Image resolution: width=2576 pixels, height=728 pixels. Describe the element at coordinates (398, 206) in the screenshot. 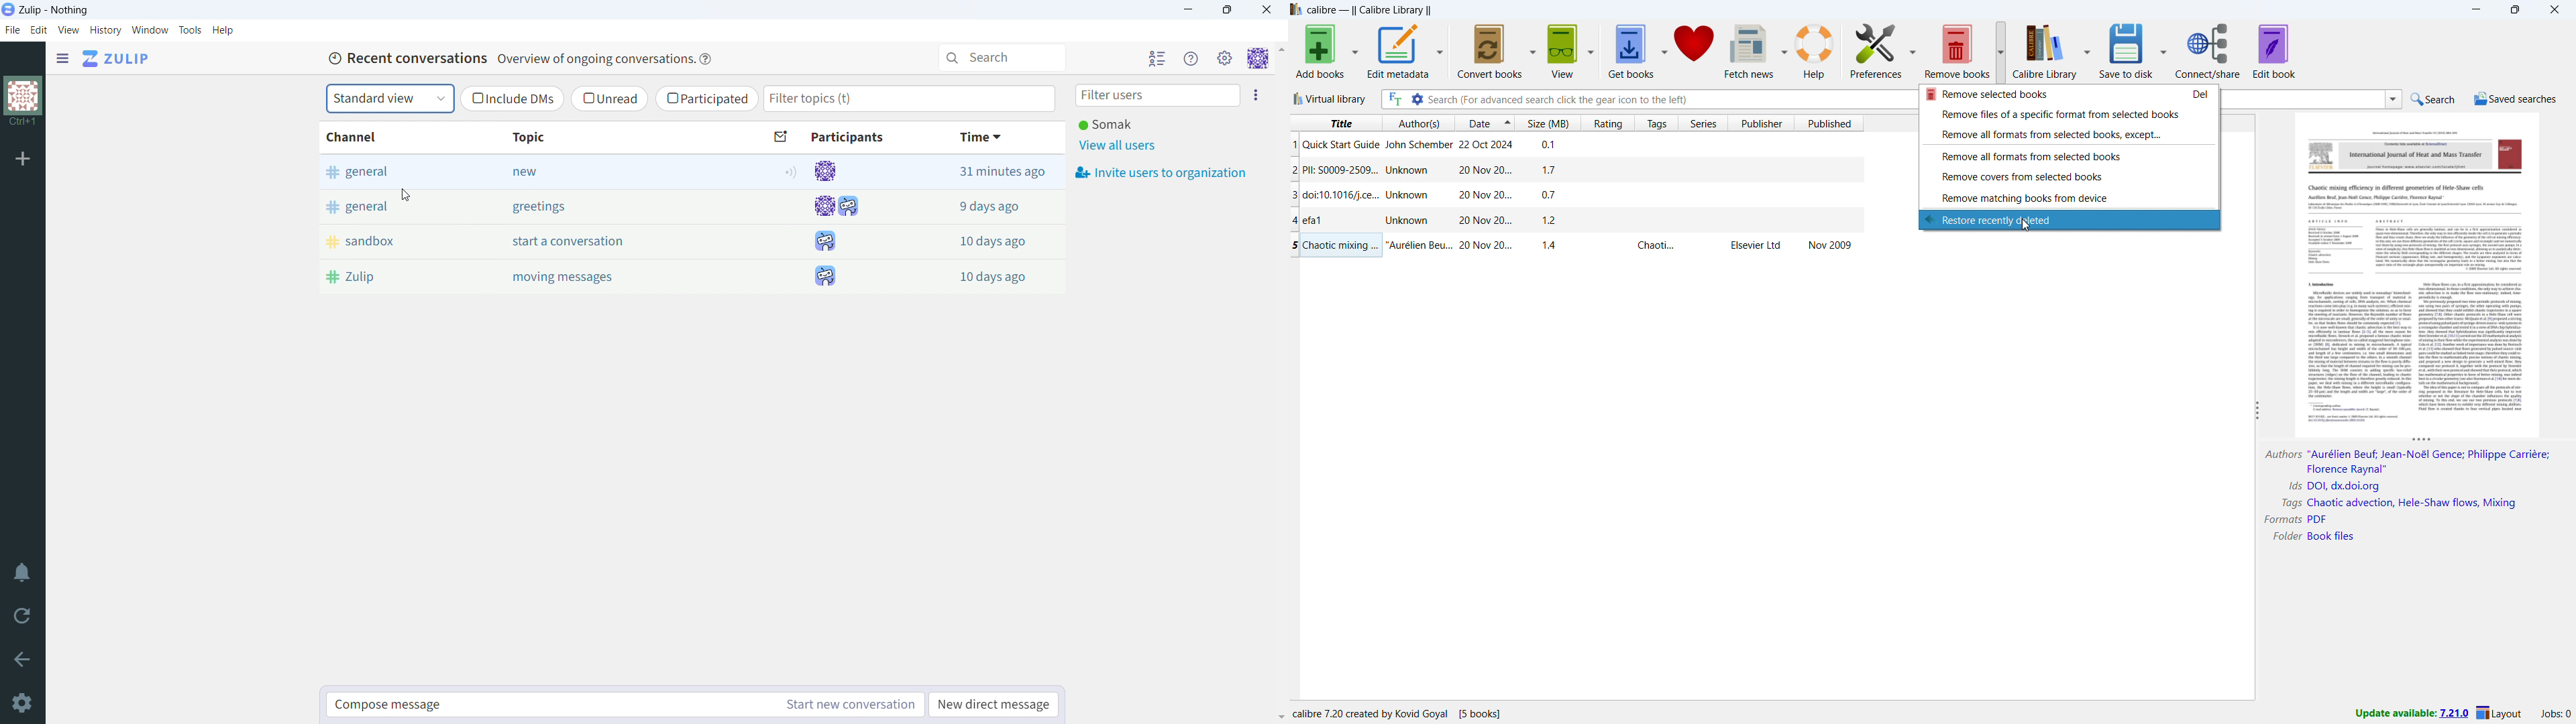

I see `general` at that location.